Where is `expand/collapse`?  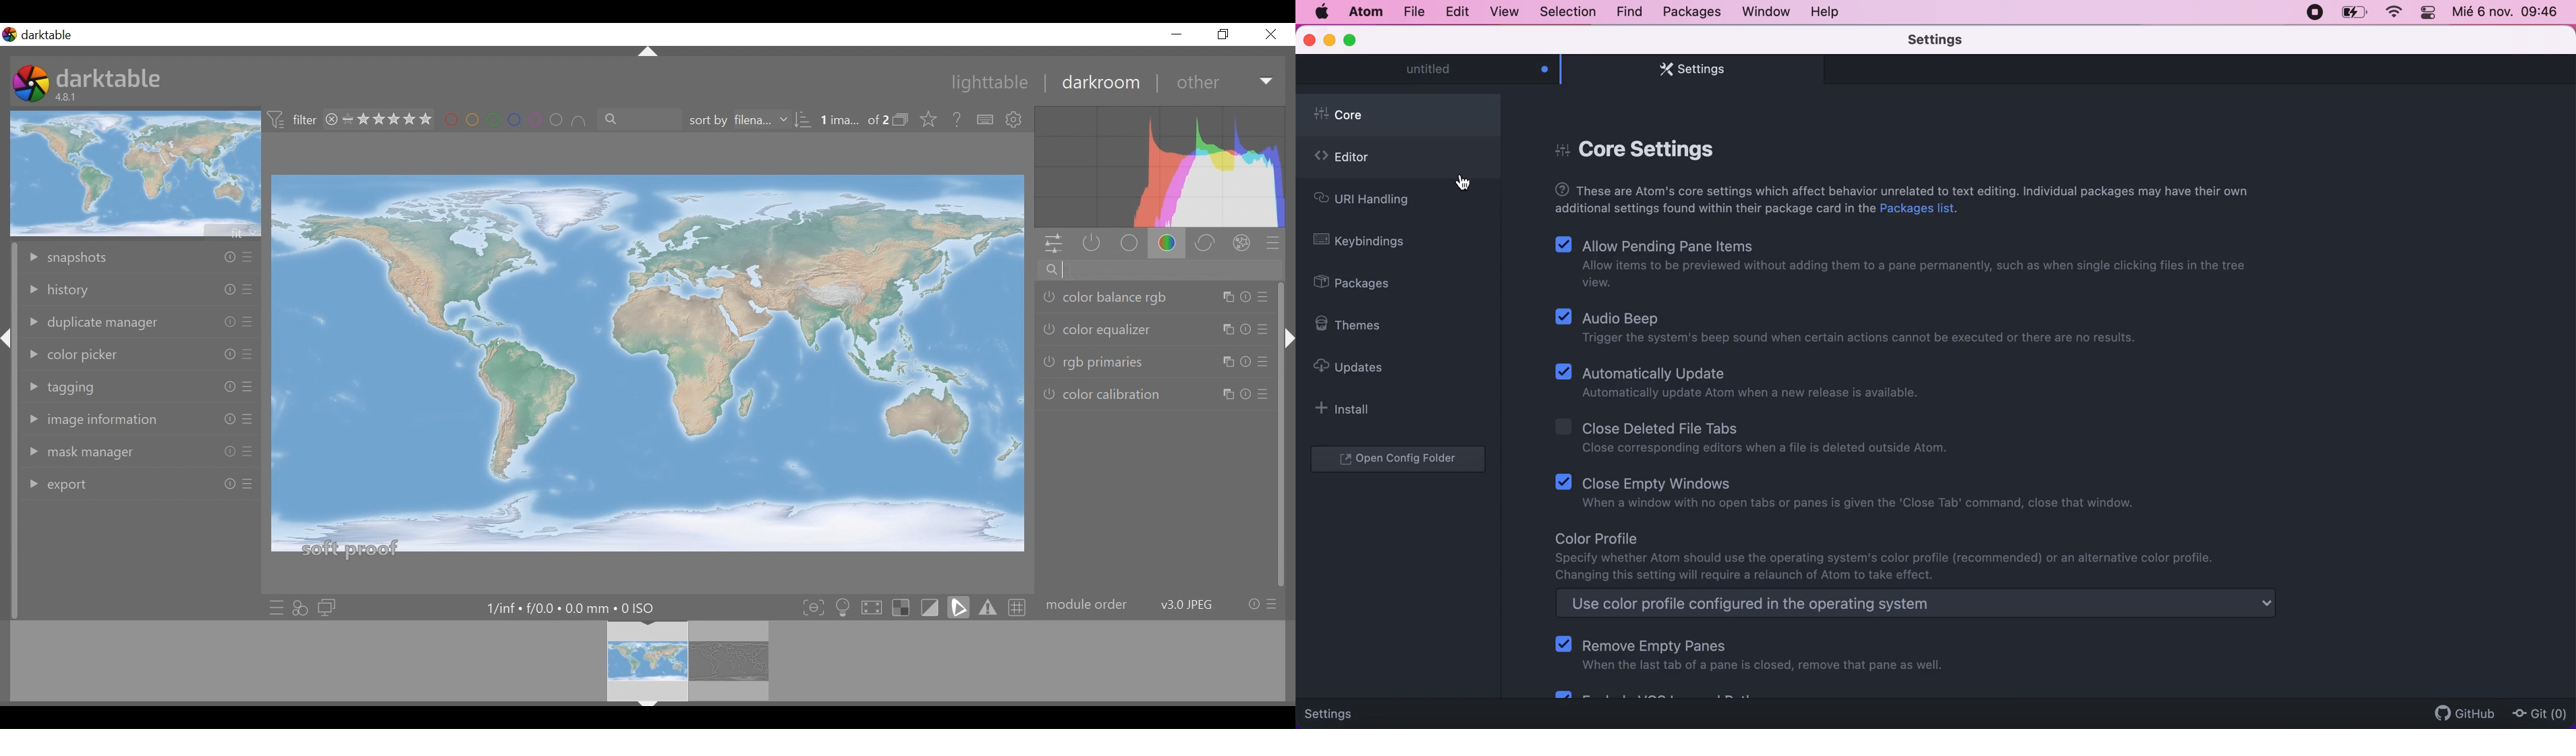
expand/collapse is located at coordinates (8, 340).